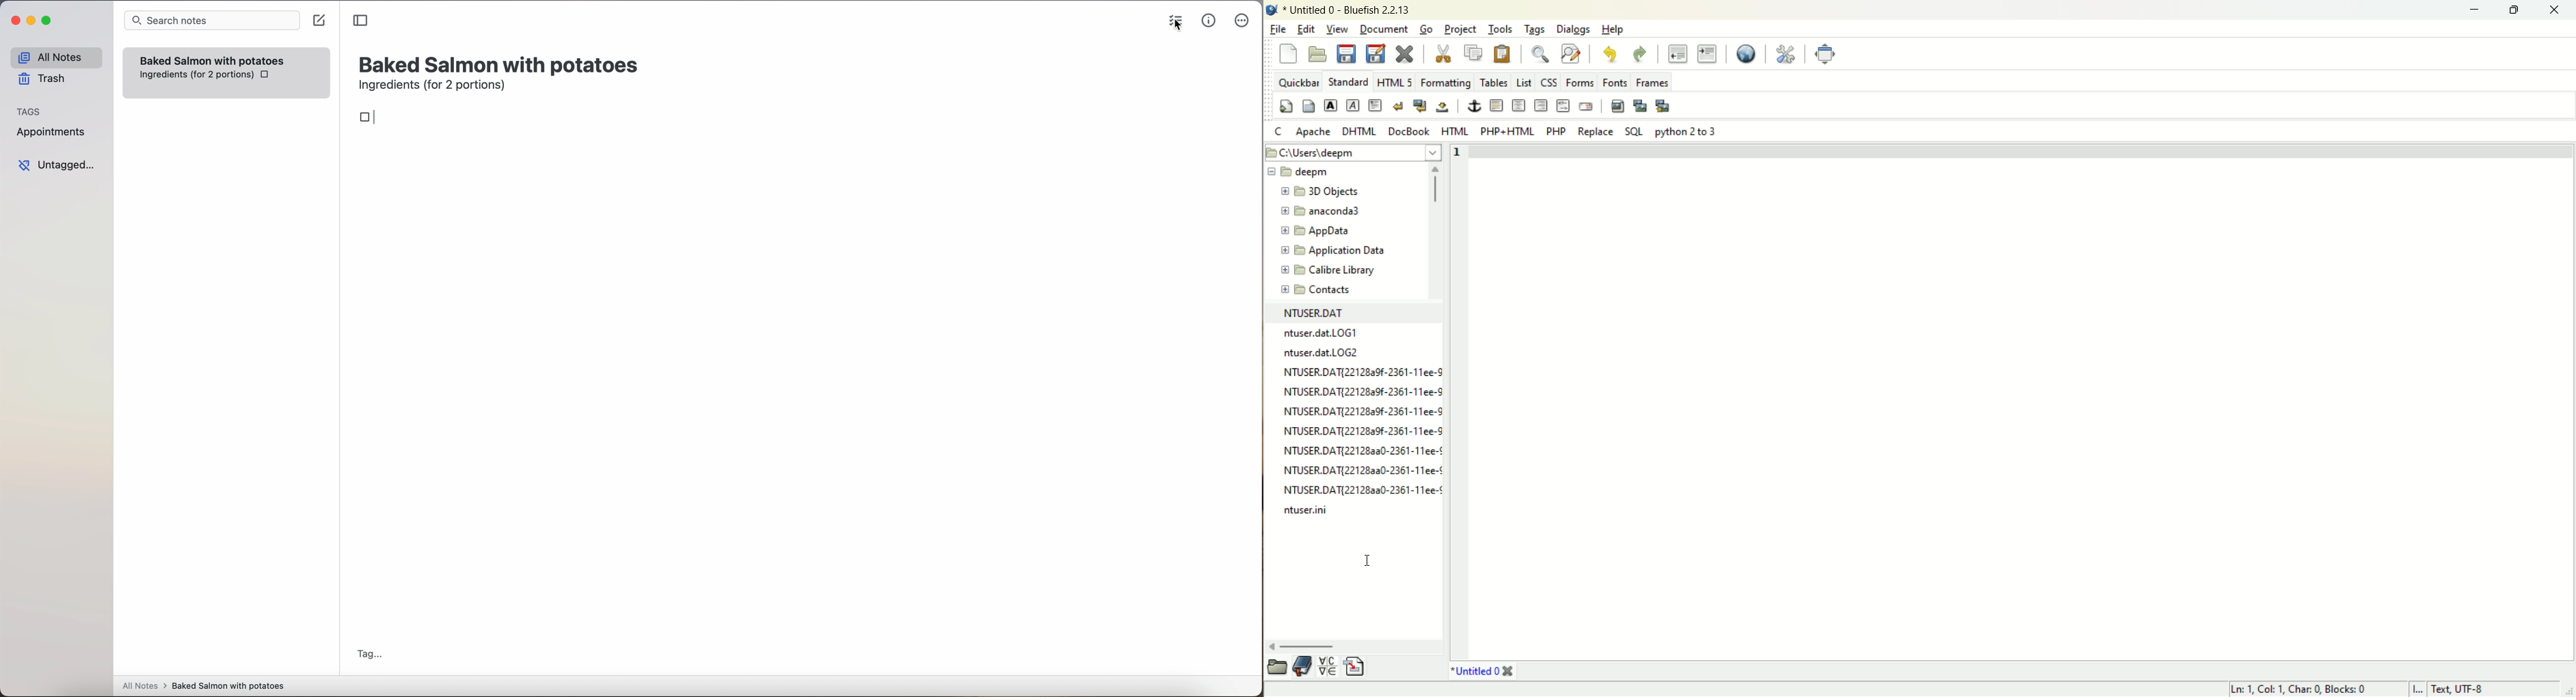 Image resolution: width=2576 pixels, height=700 pixels. What do you see at coordinates (1589, 105) in the screenshot?
I see `email ` at bounding box center [1589, 105].